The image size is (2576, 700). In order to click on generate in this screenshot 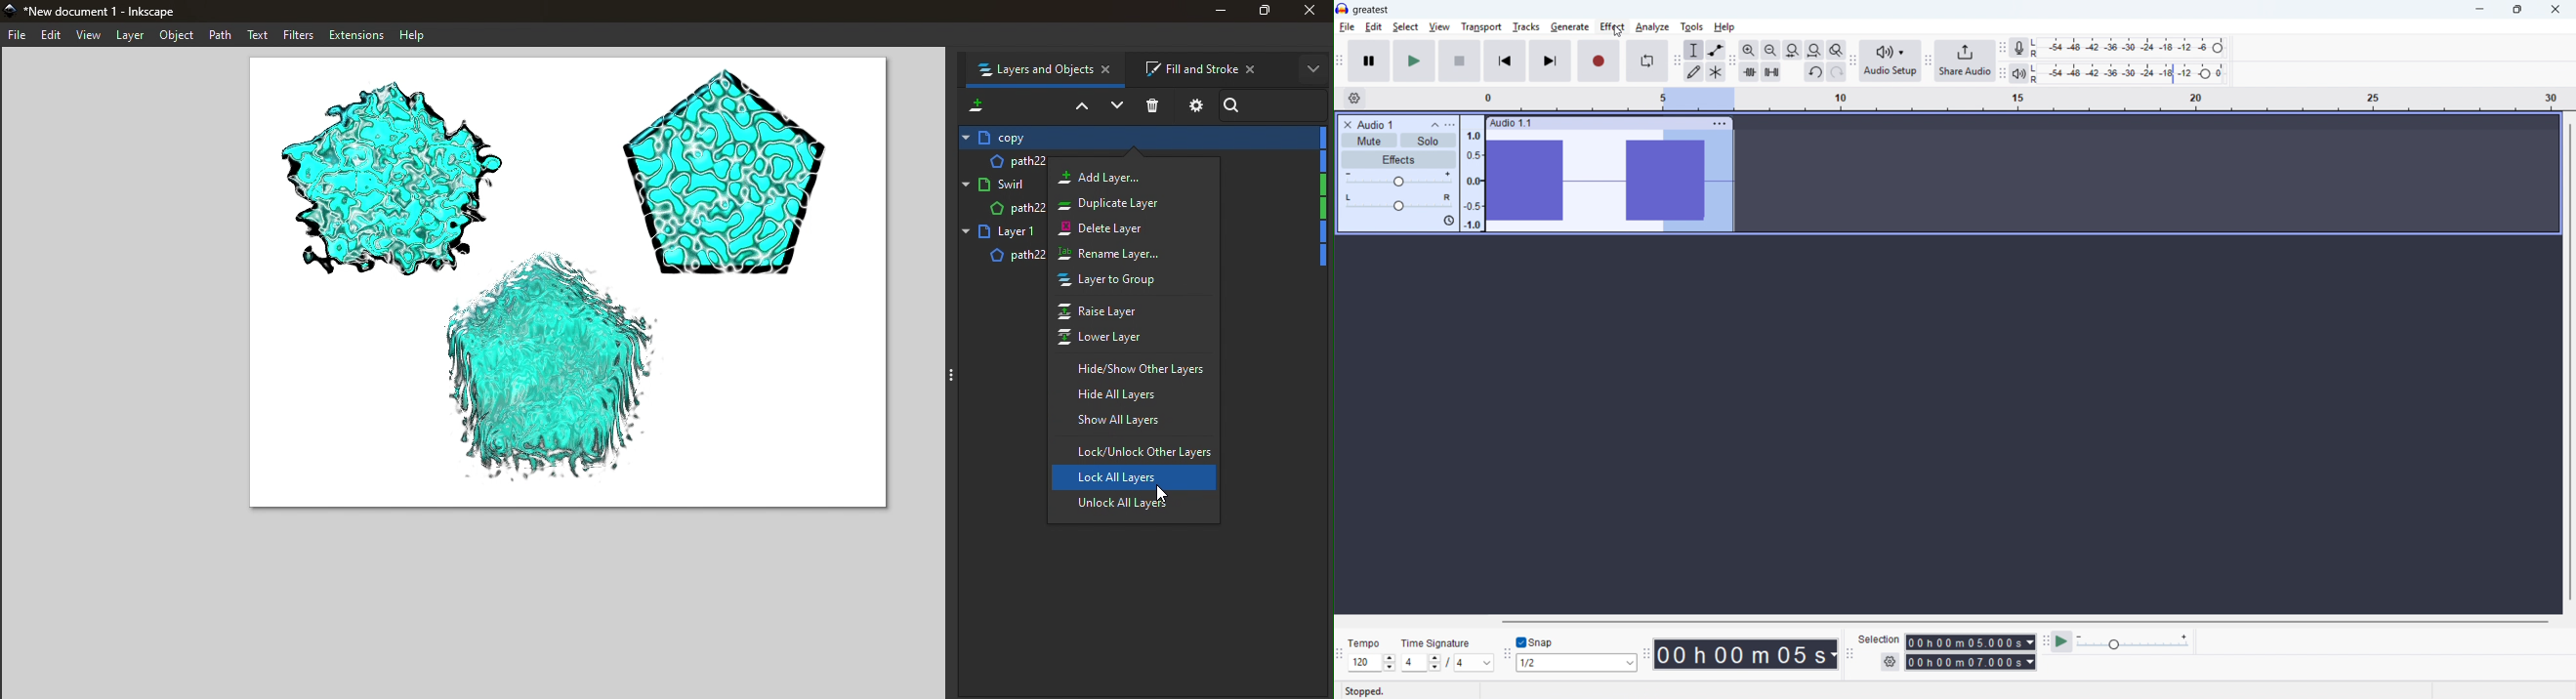, I will do `click(1570, 28)`.